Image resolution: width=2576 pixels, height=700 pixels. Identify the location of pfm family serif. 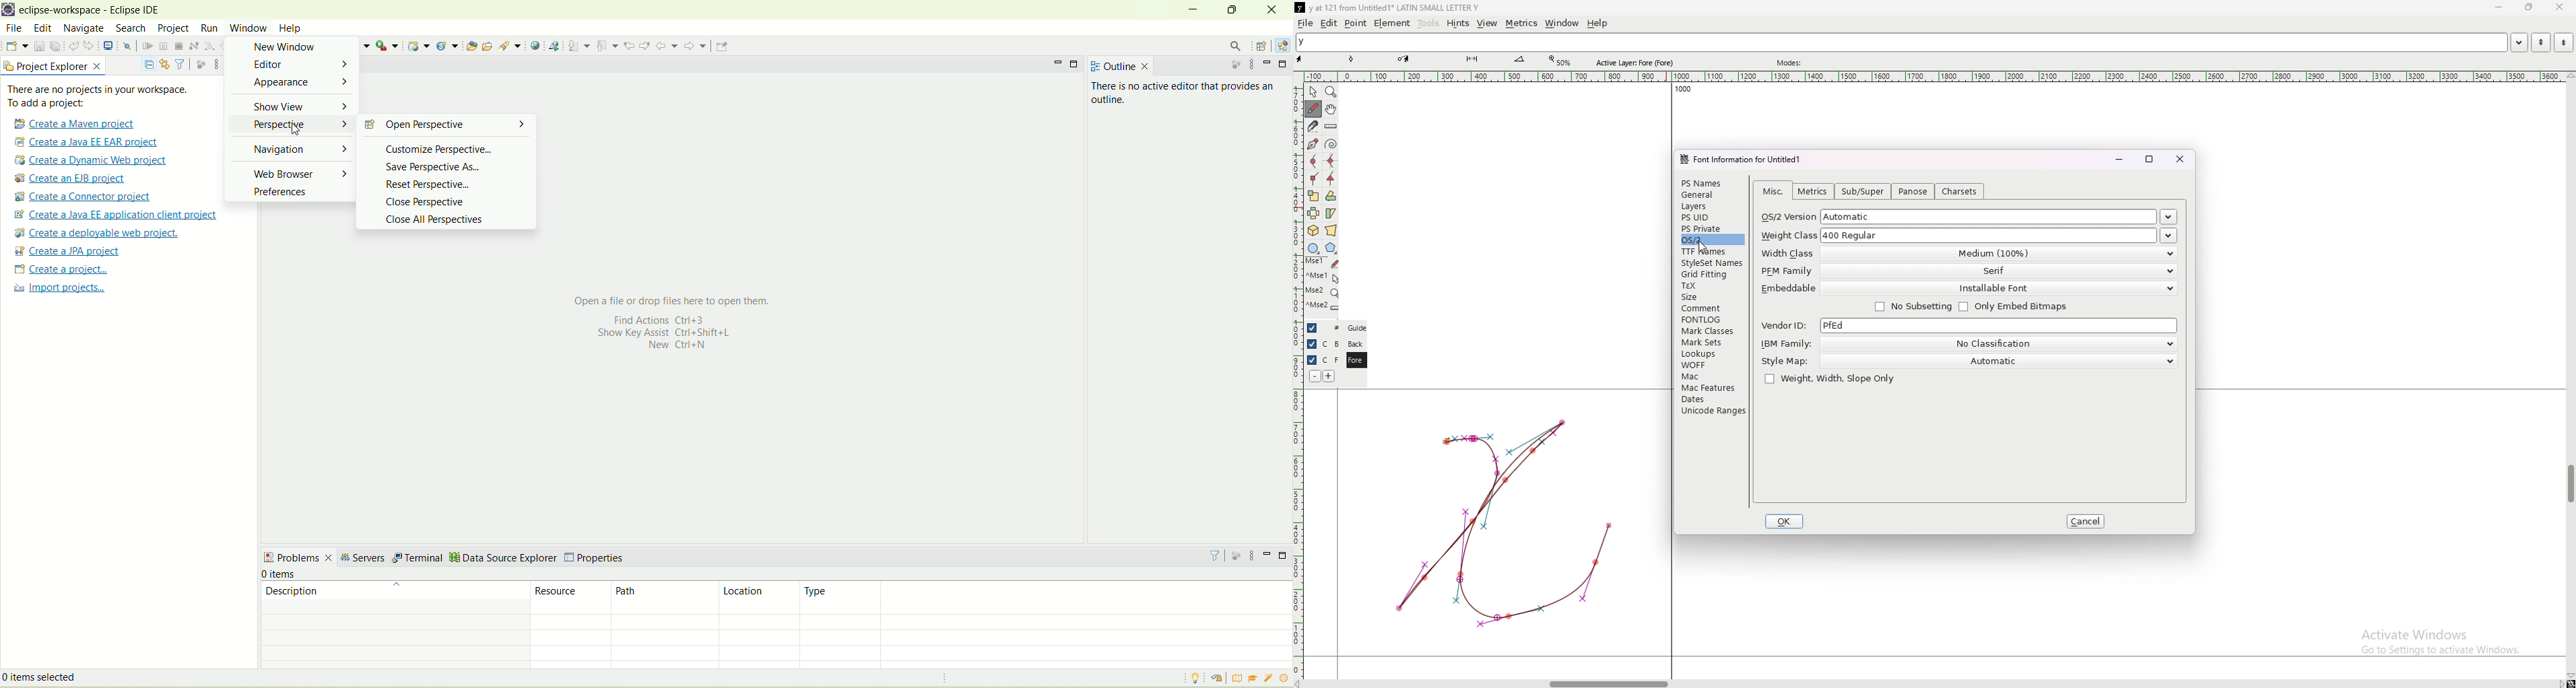
(1967, 272).